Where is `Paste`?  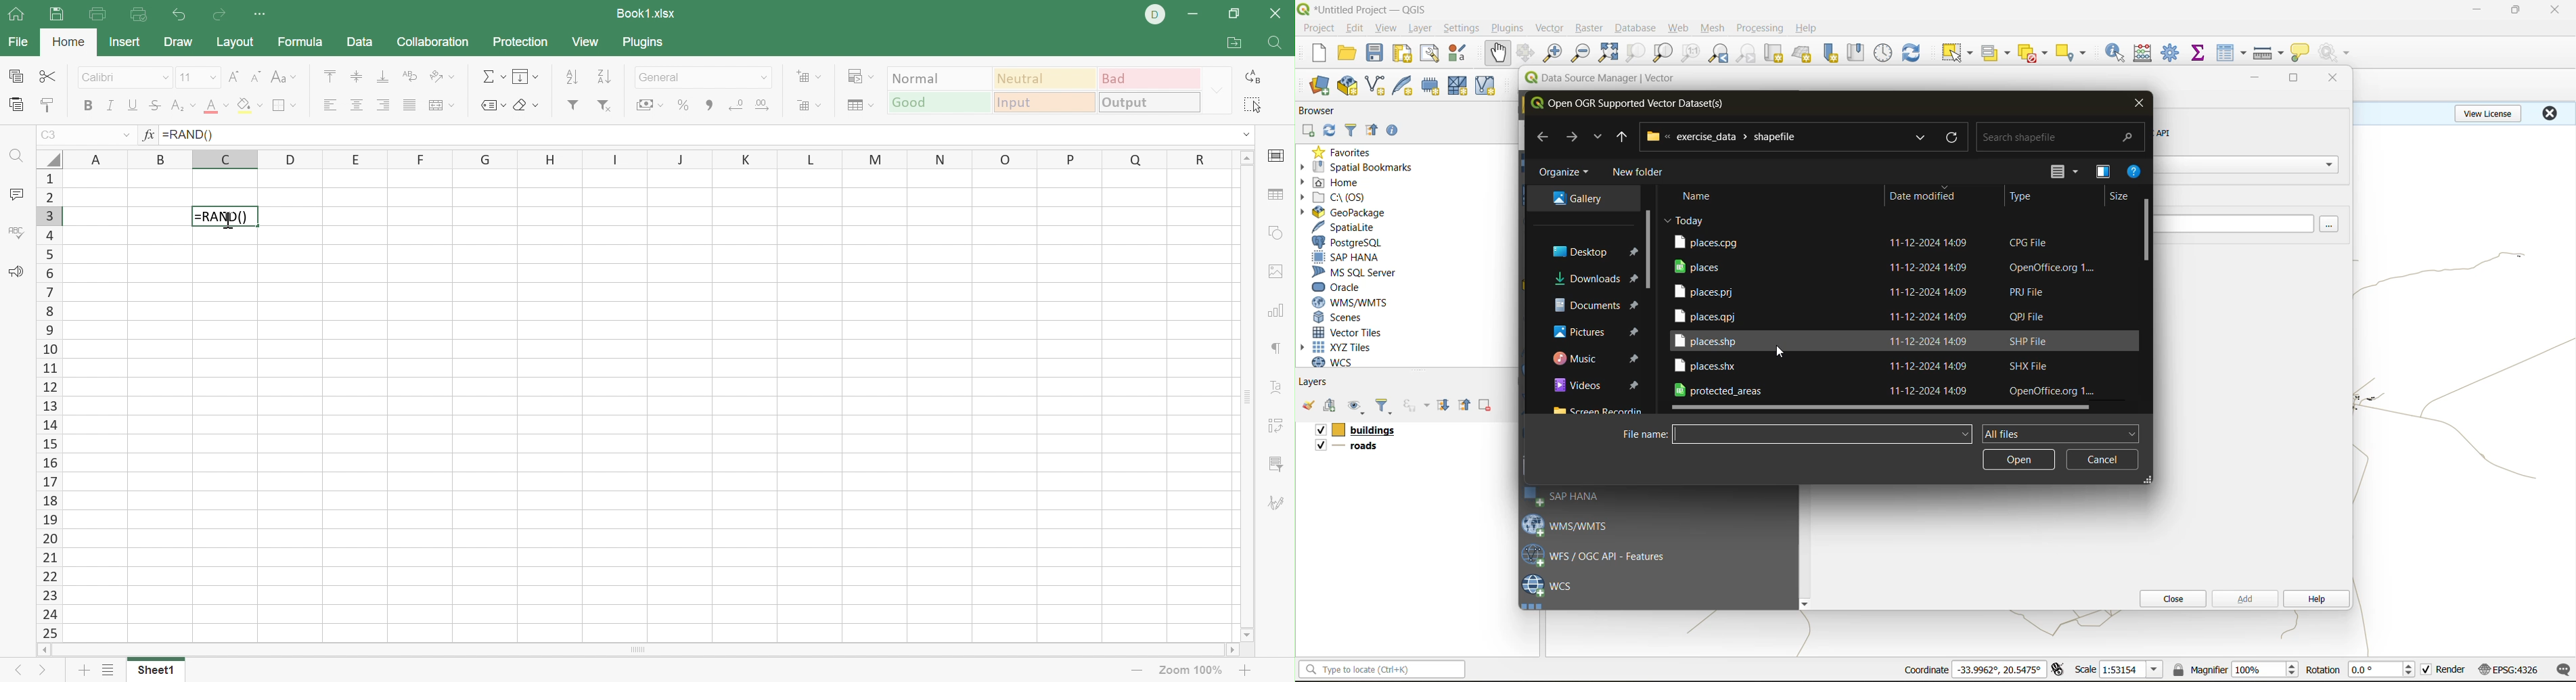
Paste is located at coordinates (18, 106).